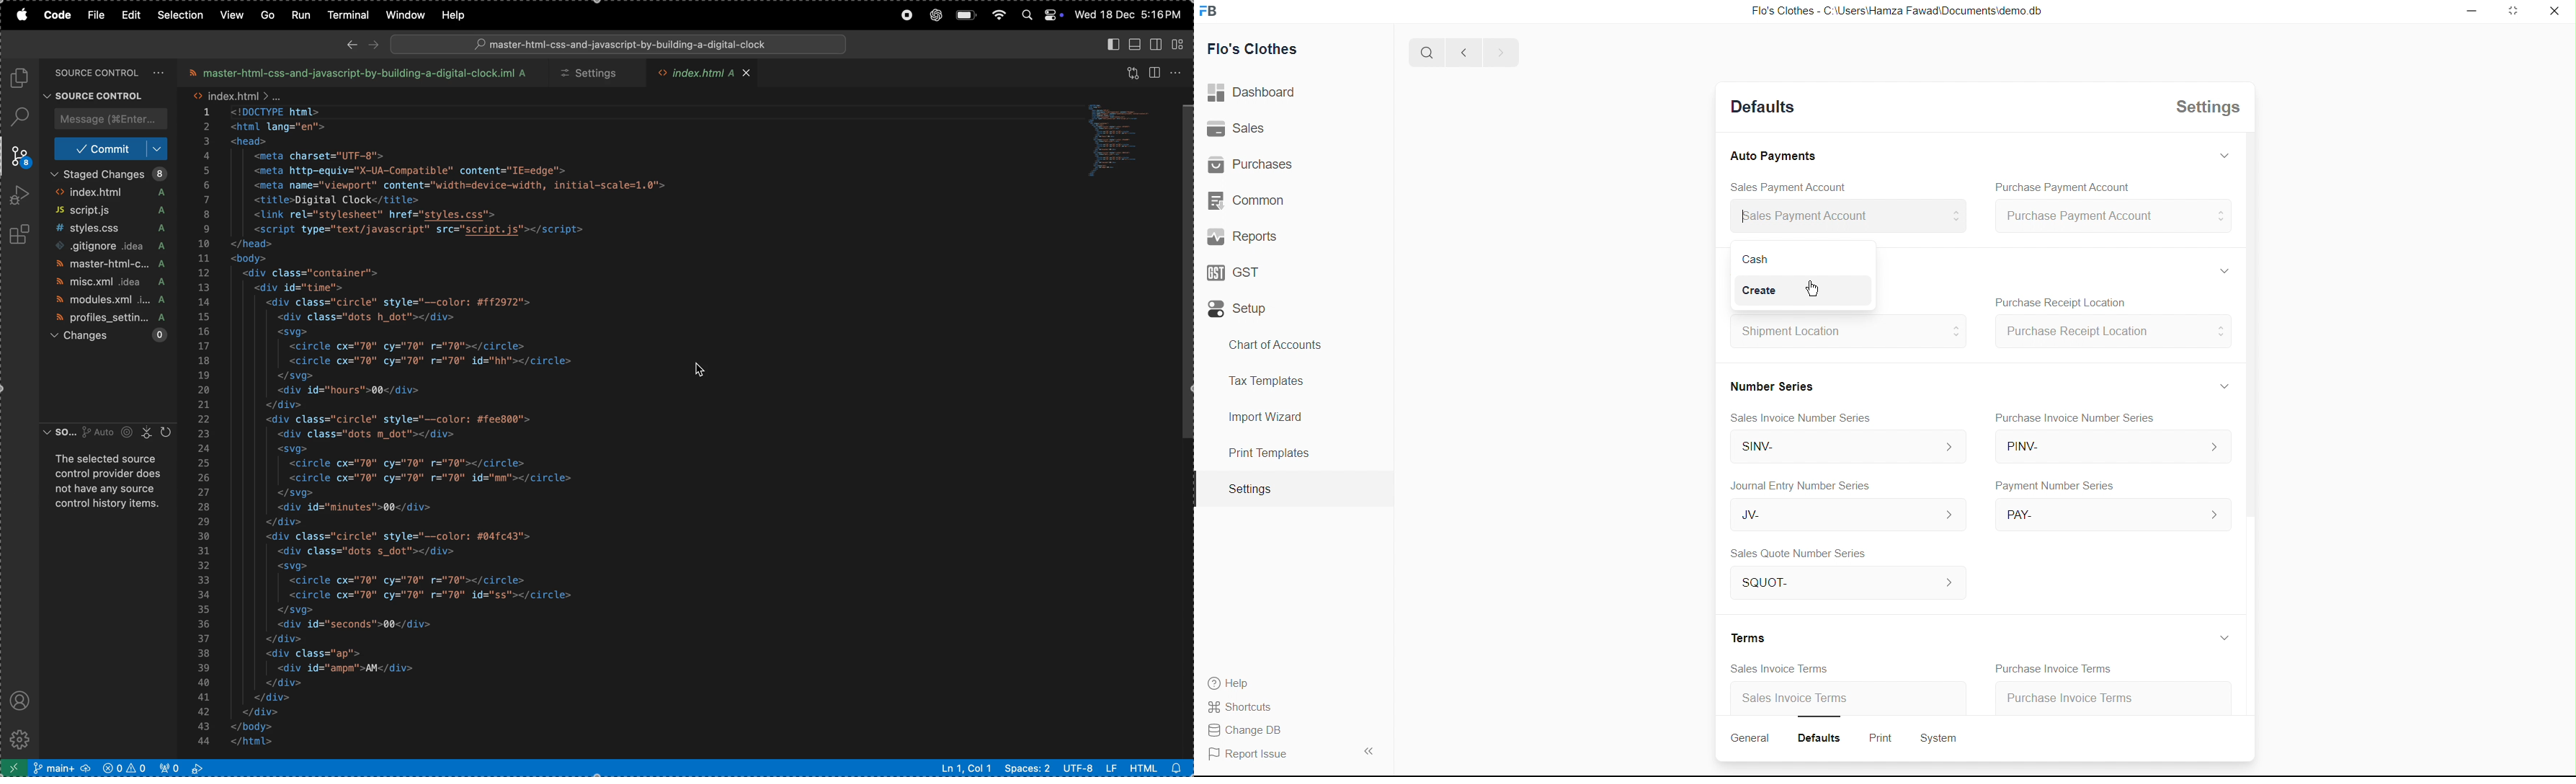  Describe the element at coordinates (1271, 345) in the screenshot. I see `Chart of Accounts` at that location.